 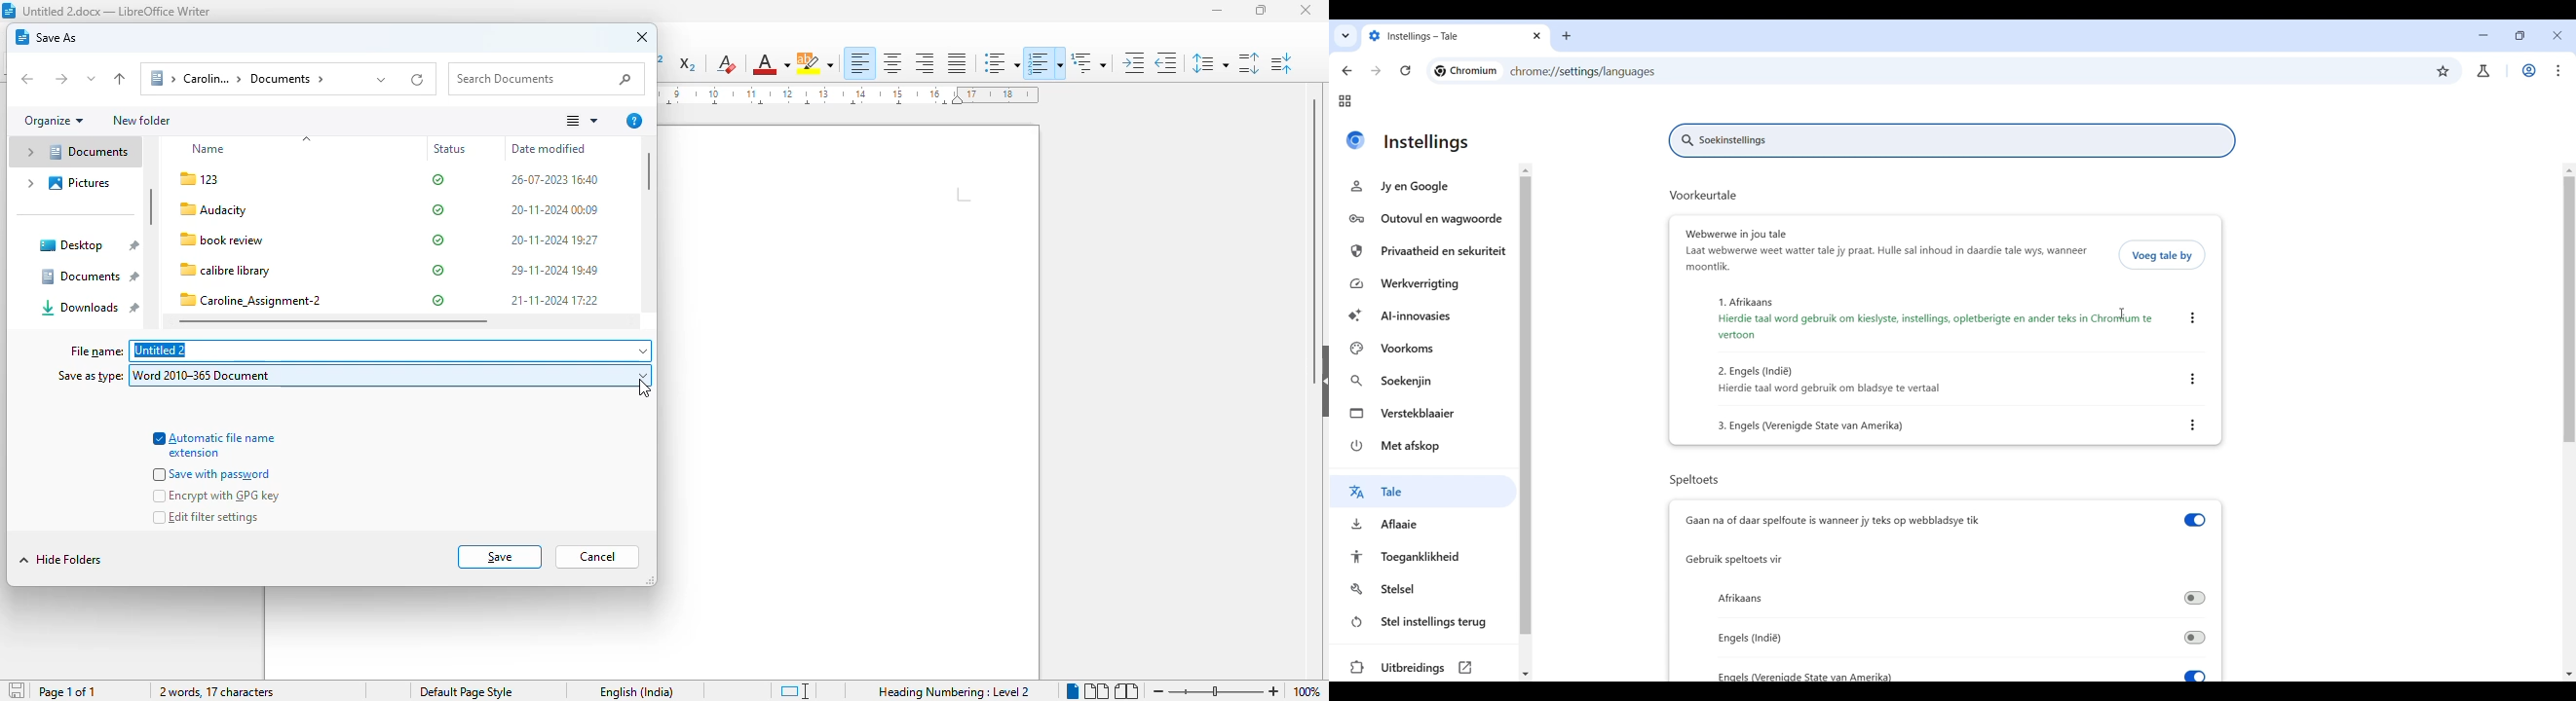 I want to click on single-page view, so click(x=1073, y=691).